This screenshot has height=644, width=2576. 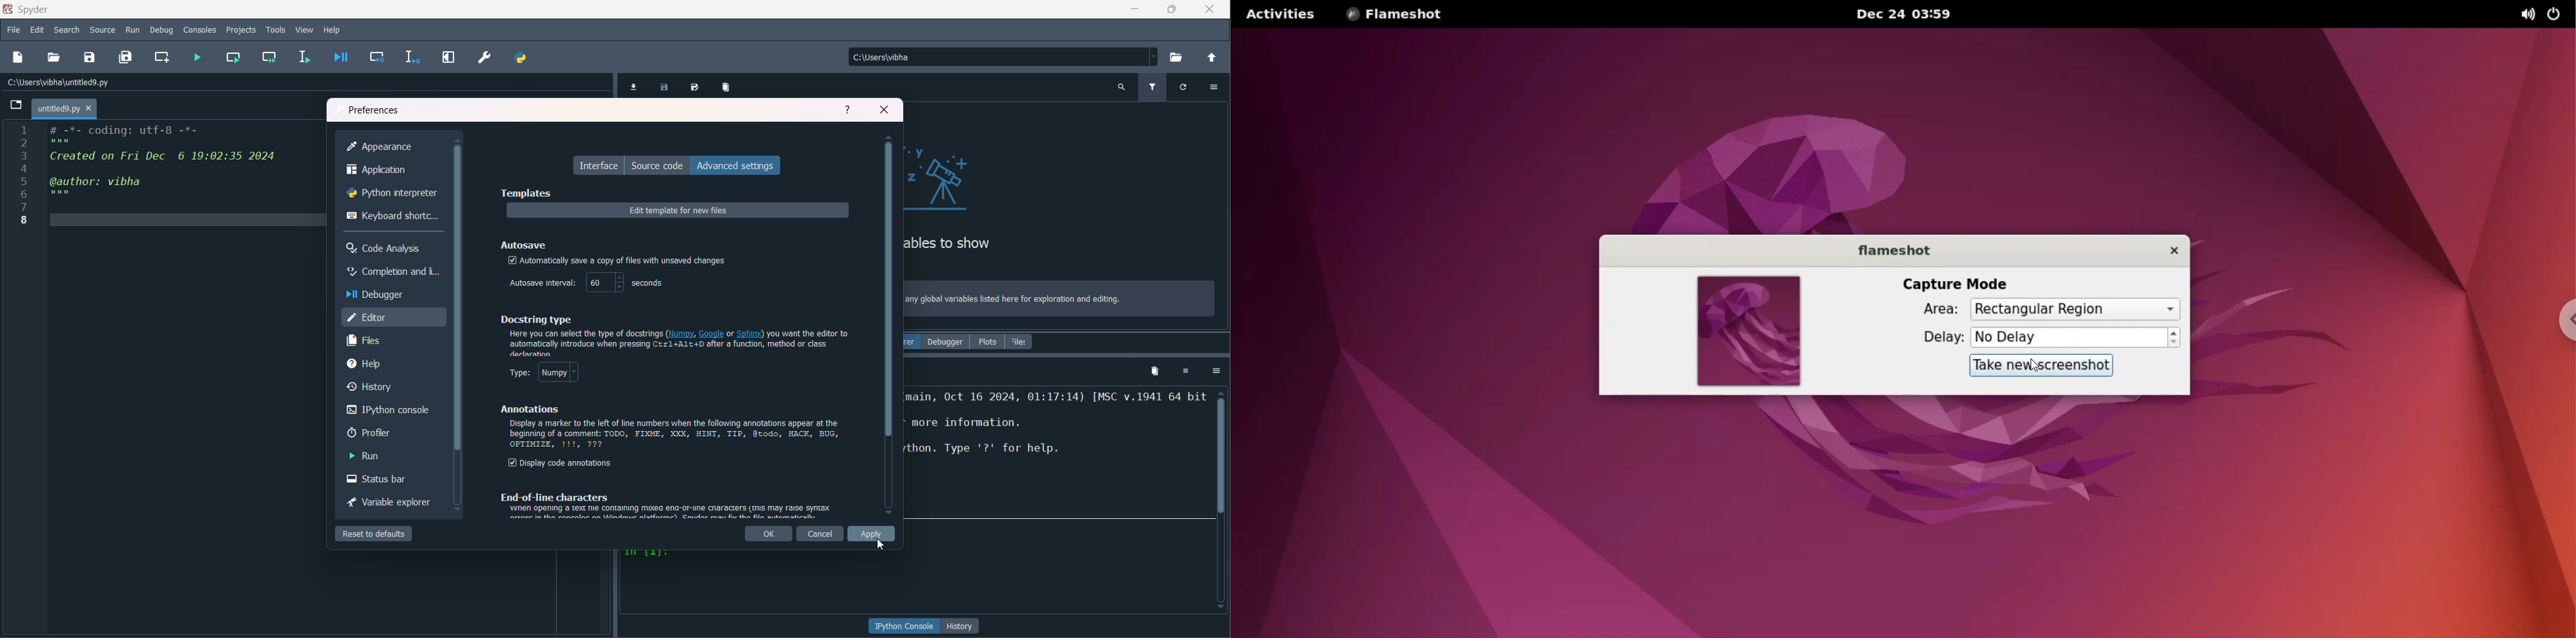 I want to click on edit templates, so click(x=679, y=211).